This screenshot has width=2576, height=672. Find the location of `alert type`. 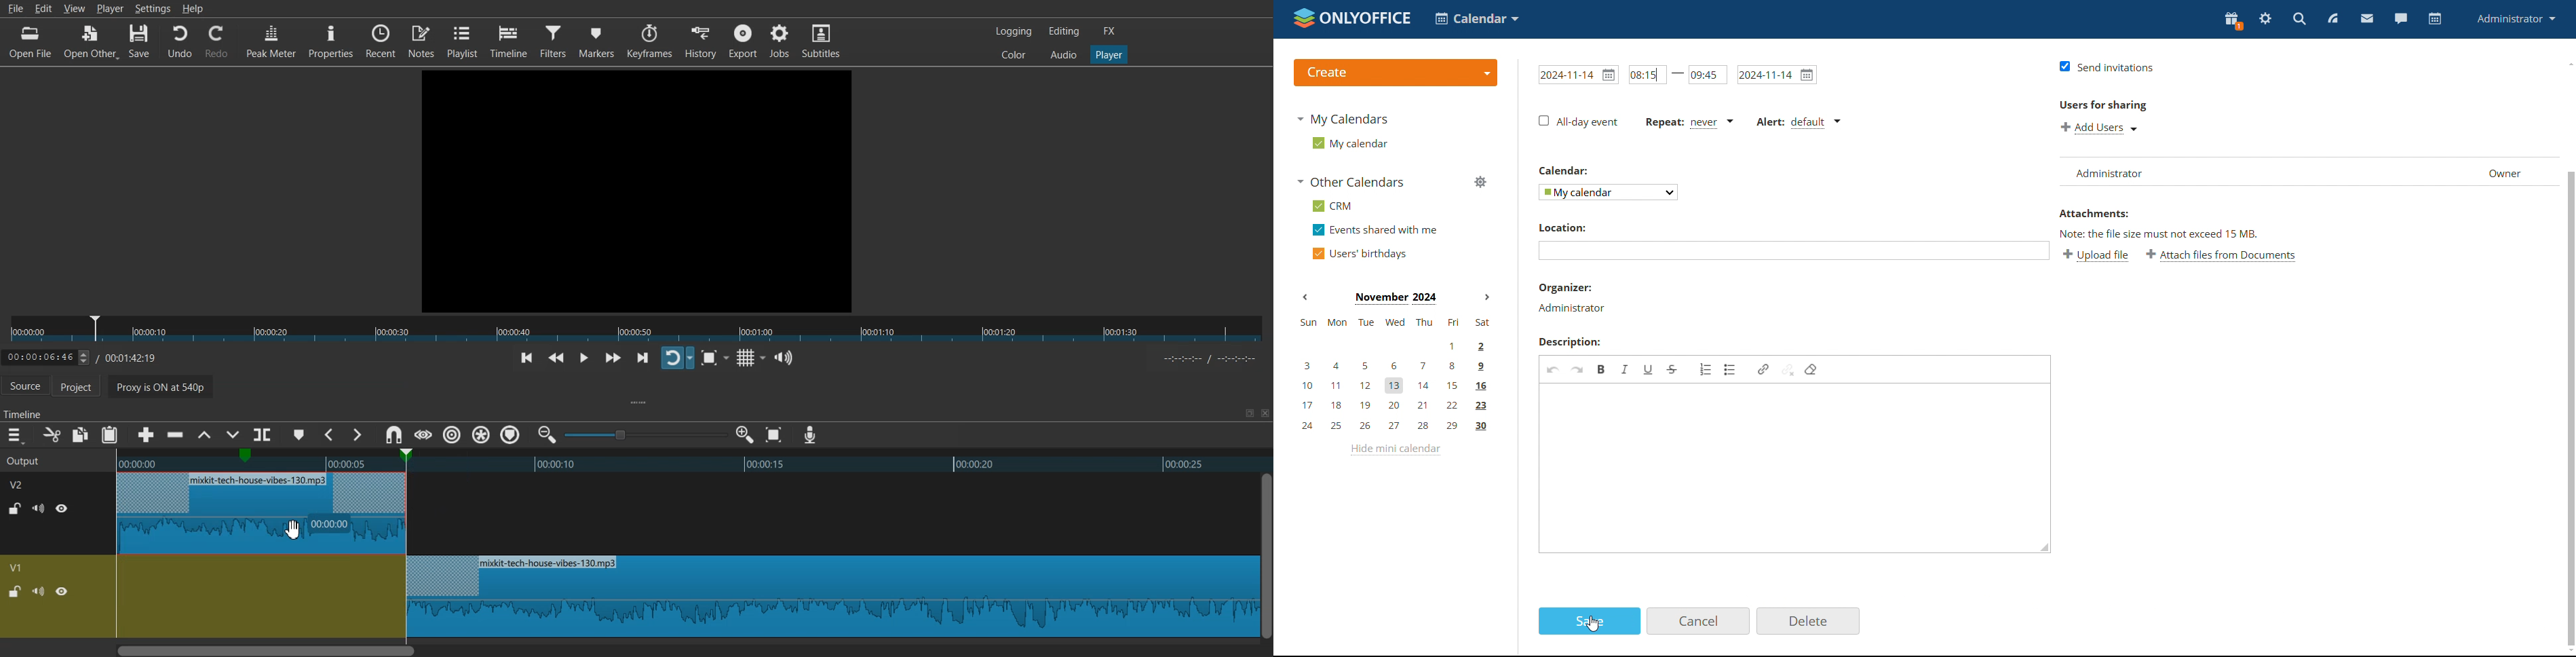

alert type is located at coordinates (1797, 121).